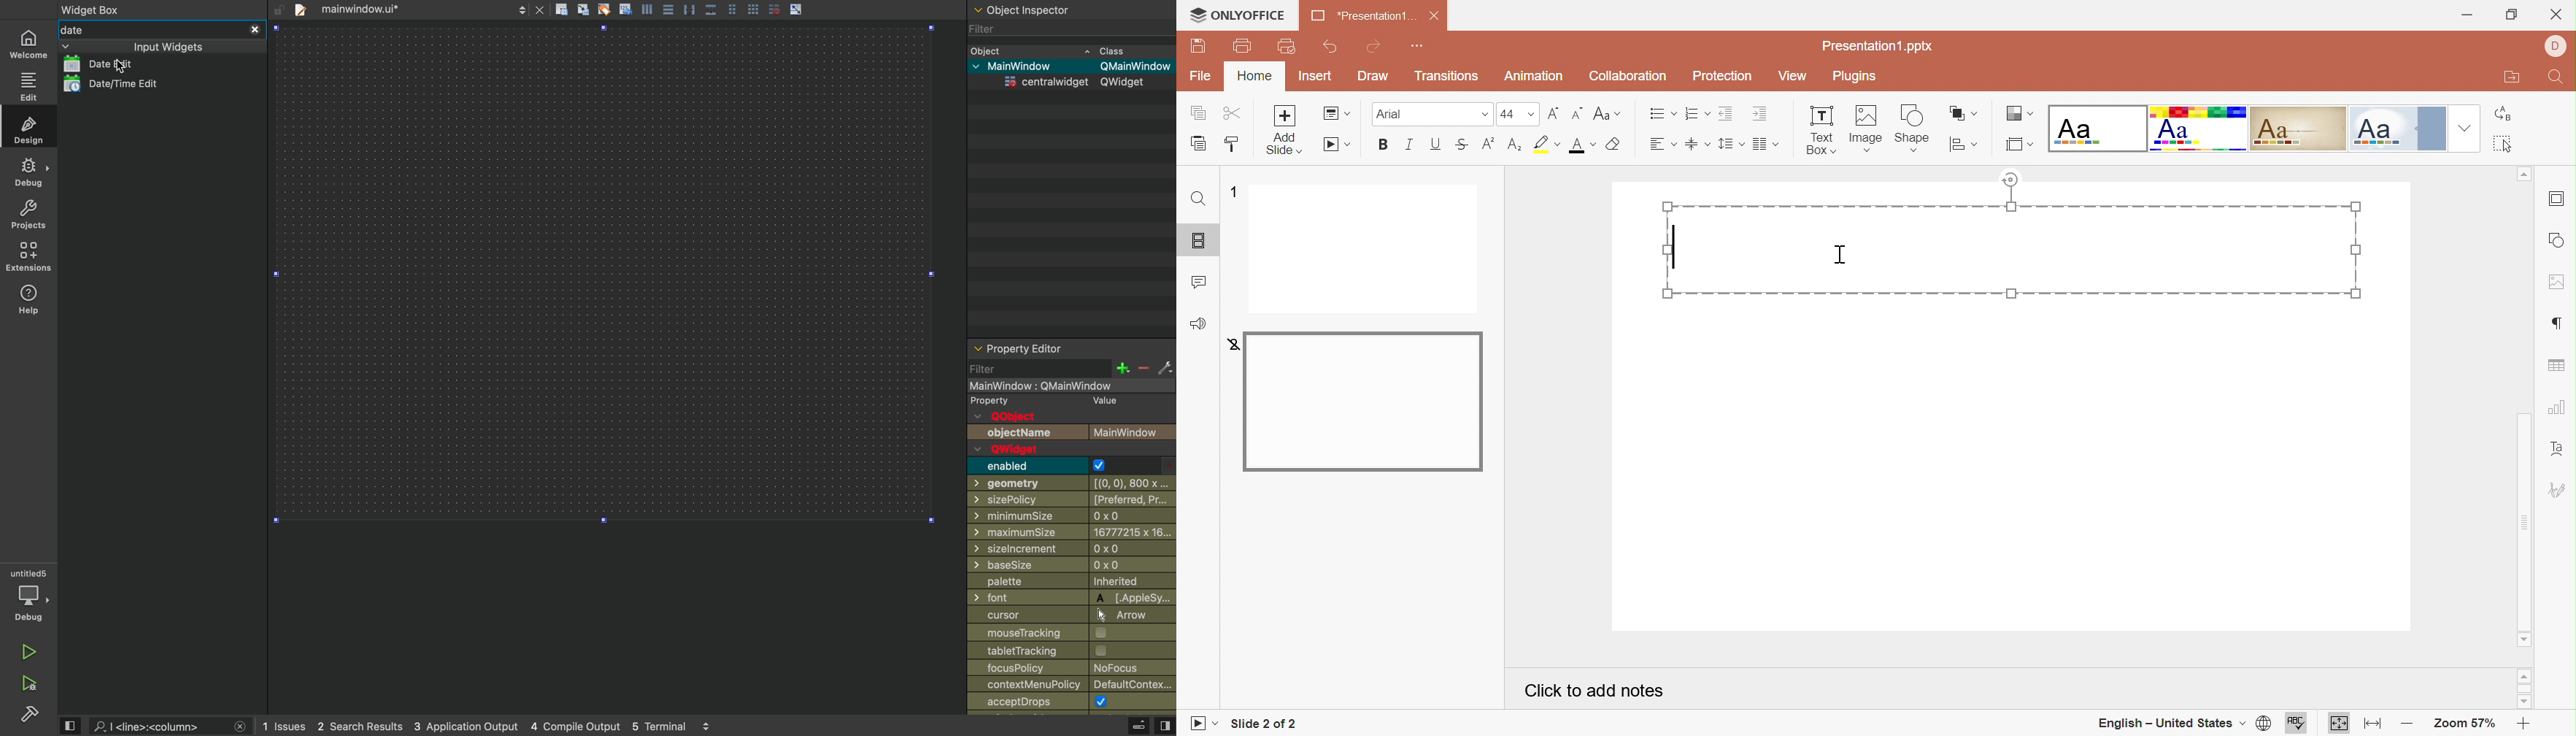 This screenshot has height=756, width=2576. Describe the element at coordinates (1371, 76) in the screenshot. I see `Draw` at that location.